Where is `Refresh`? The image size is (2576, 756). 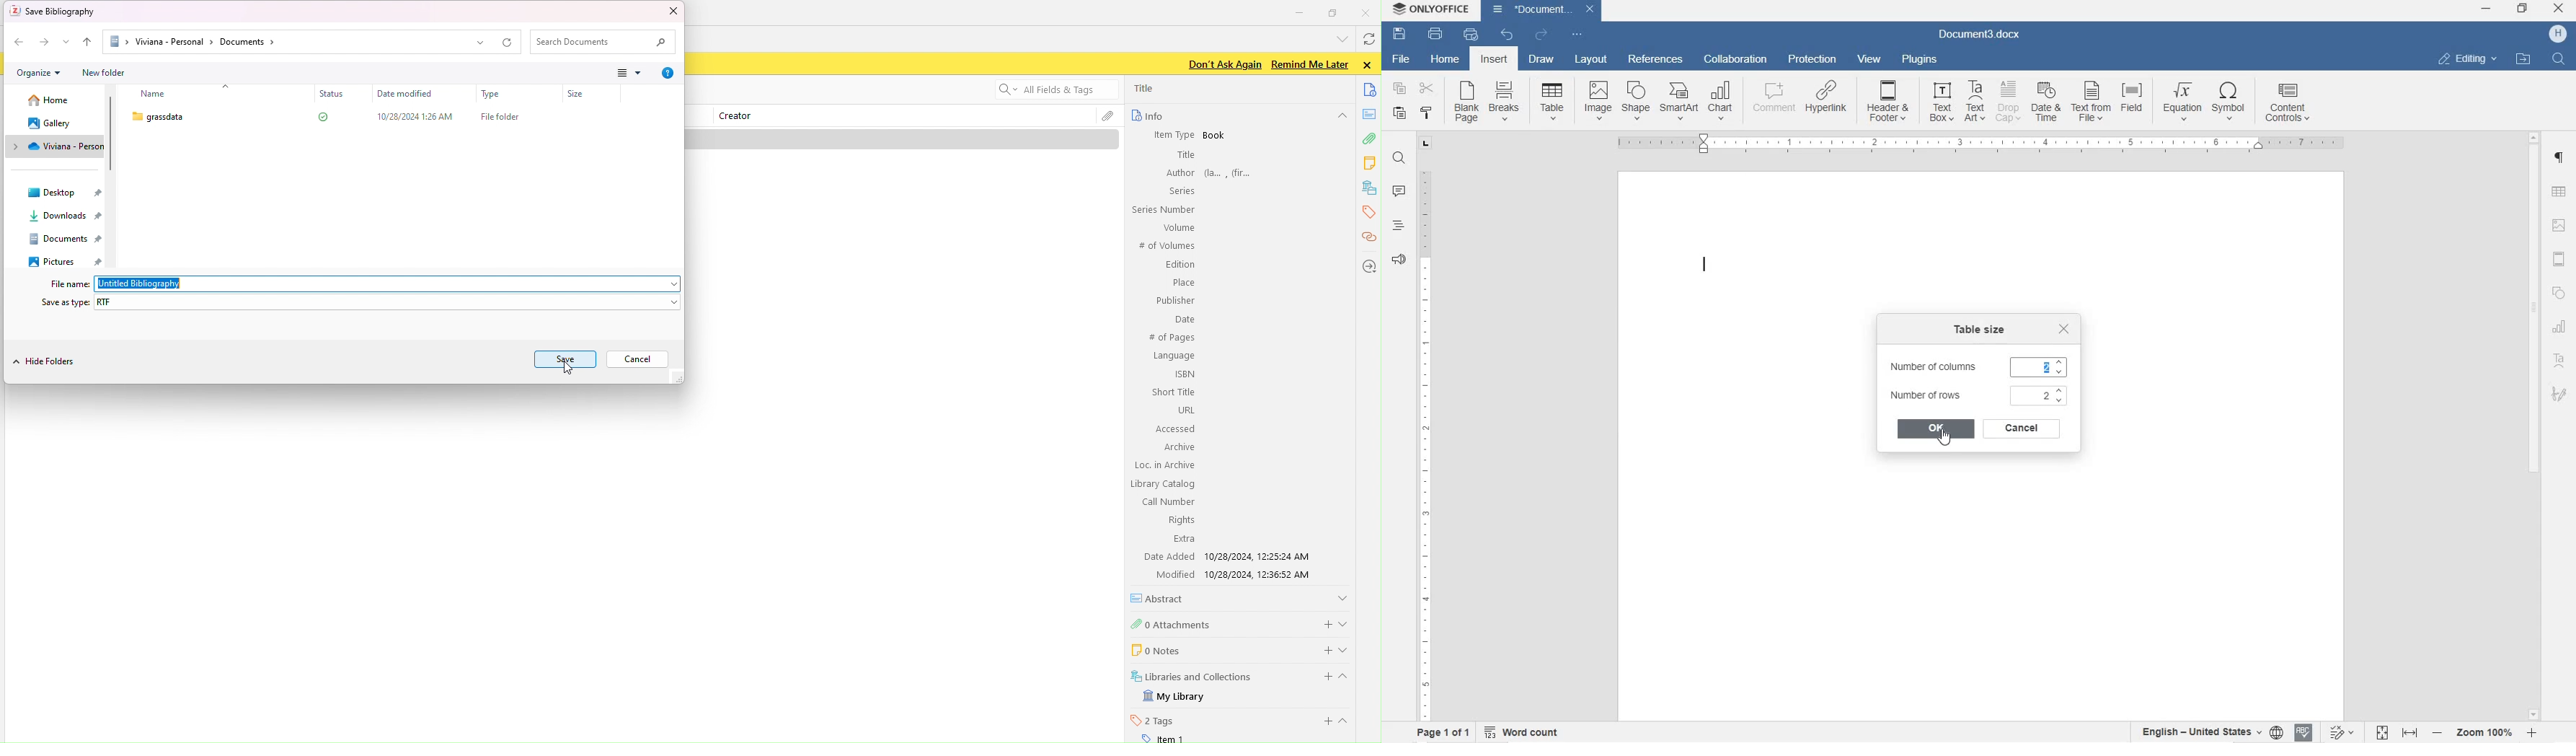 Refresh is located at coordinates (511, 43).